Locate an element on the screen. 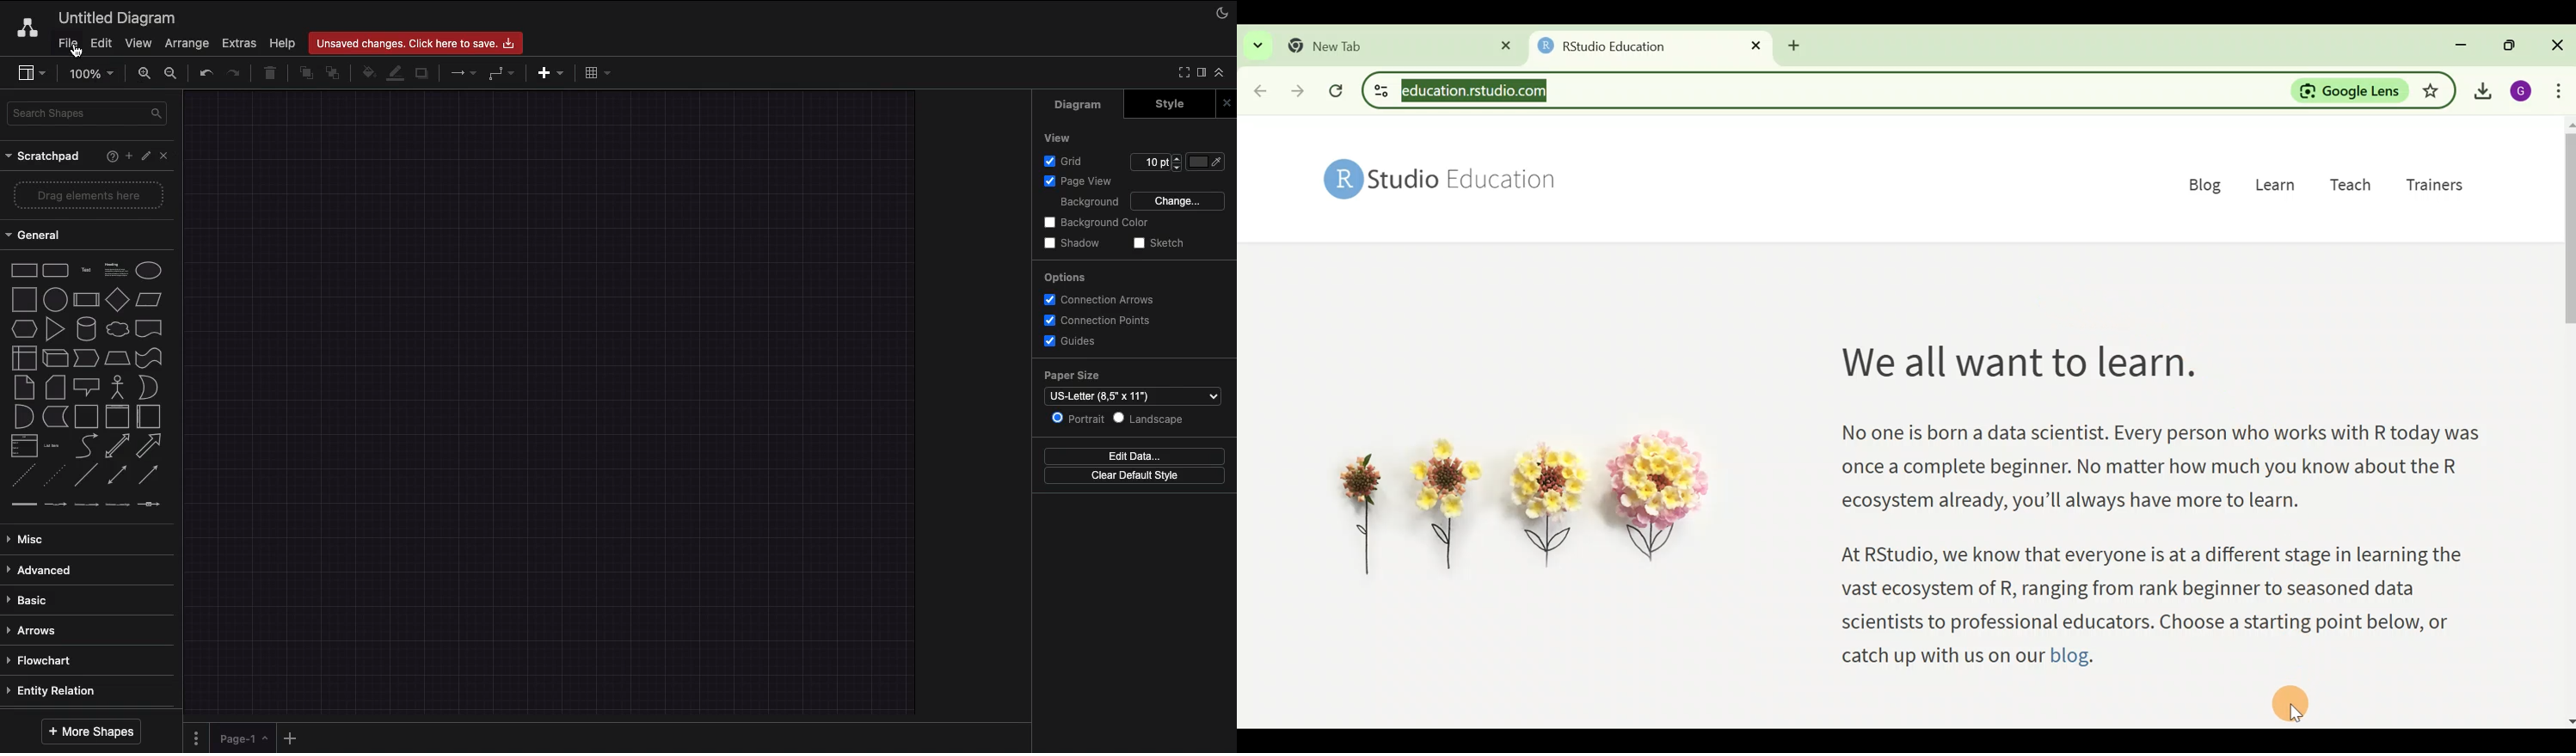  Bookmark this tab is located at coordinates (2434, 89).